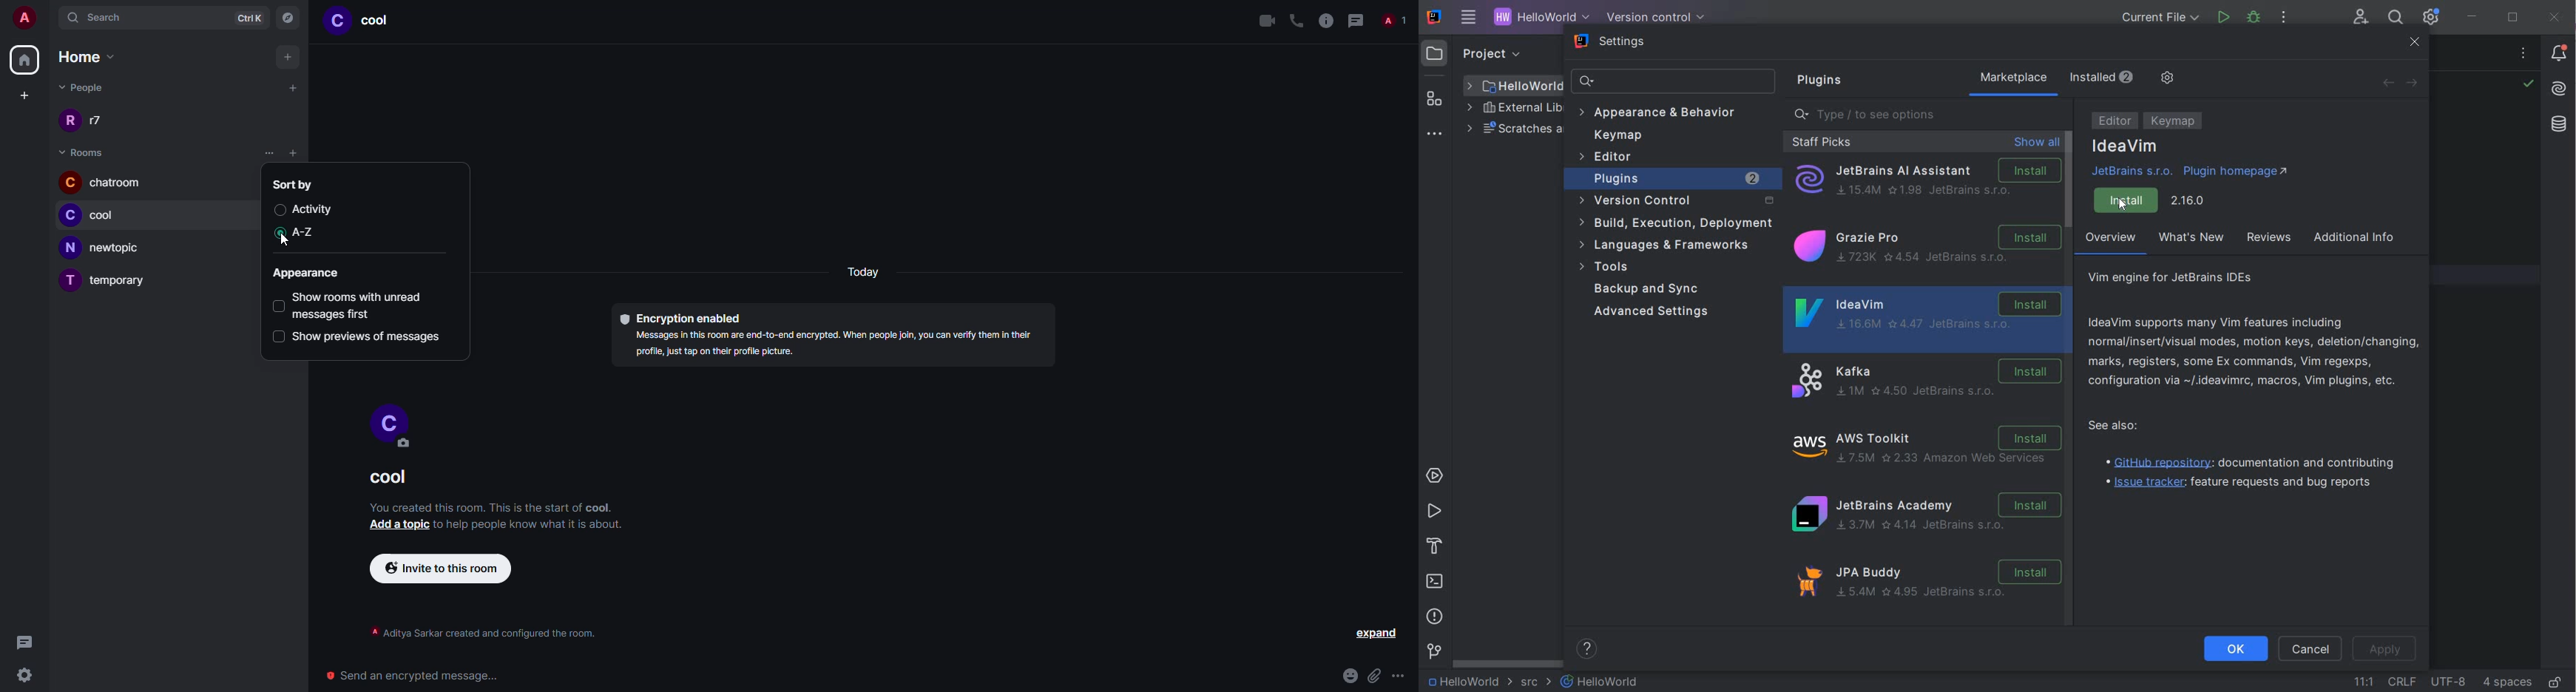 This screenshot has height=700, width=2576. I want to click on a-z, so click(300, 234).